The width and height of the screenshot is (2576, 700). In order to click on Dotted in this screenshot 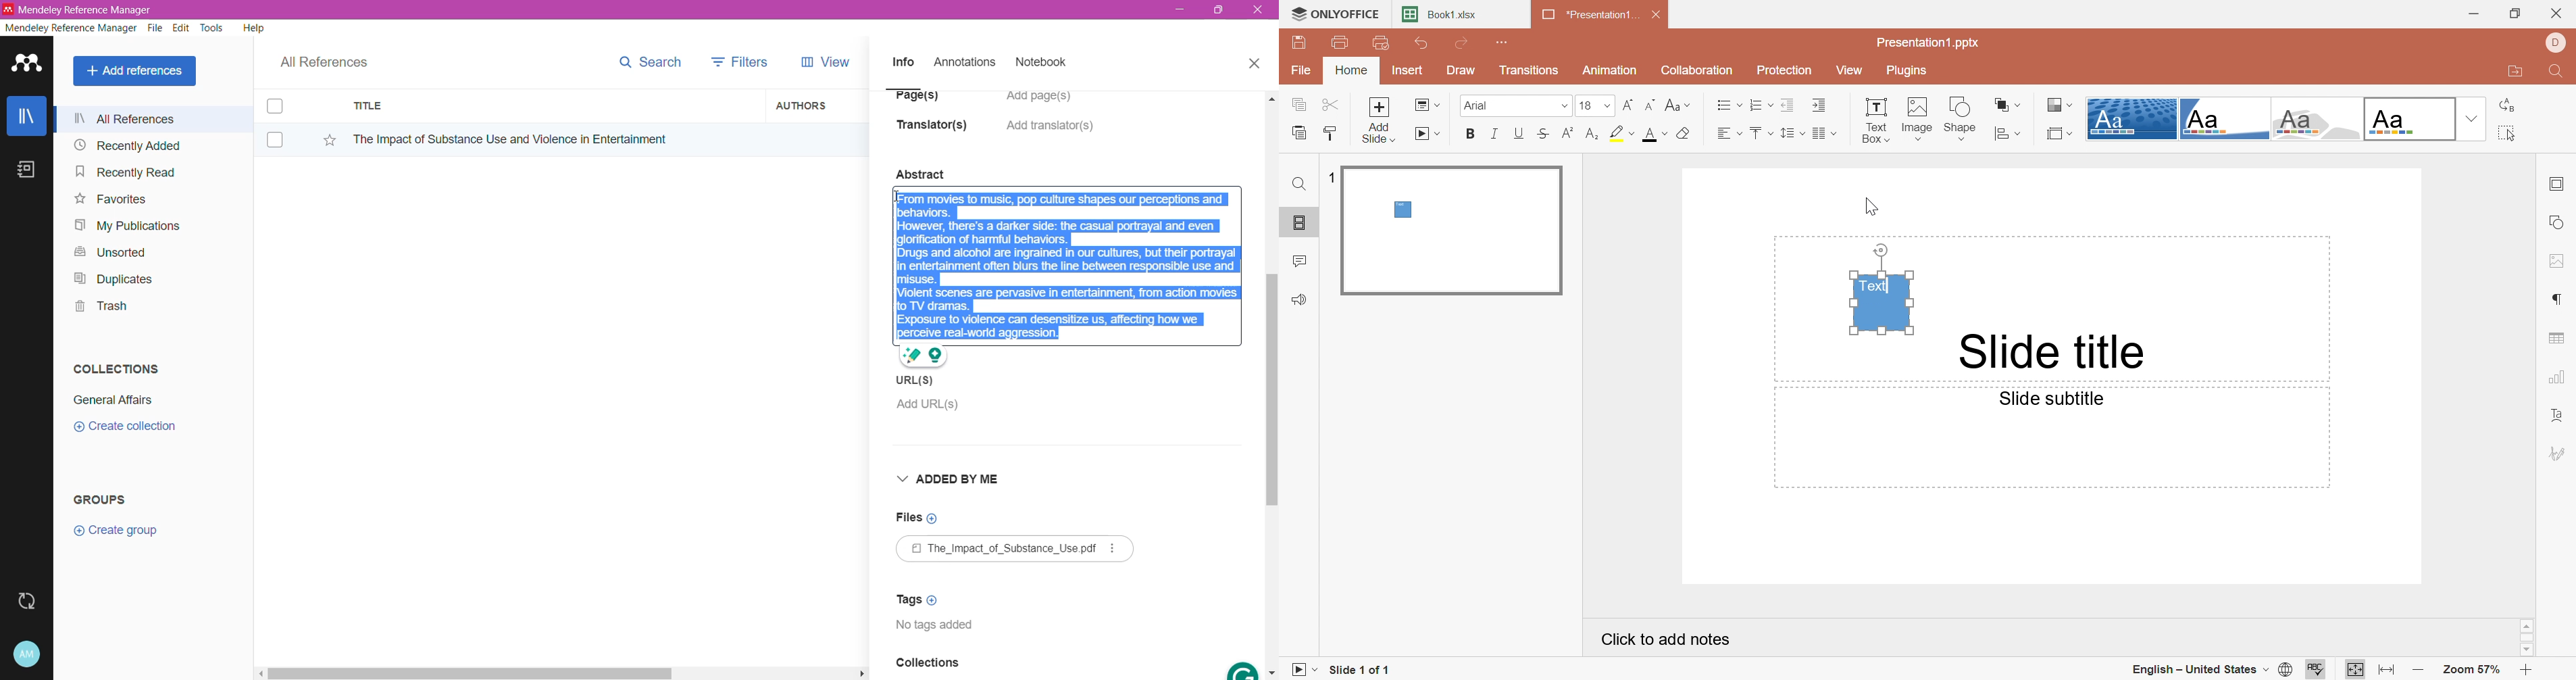, I will do `click(2129, 118)`.